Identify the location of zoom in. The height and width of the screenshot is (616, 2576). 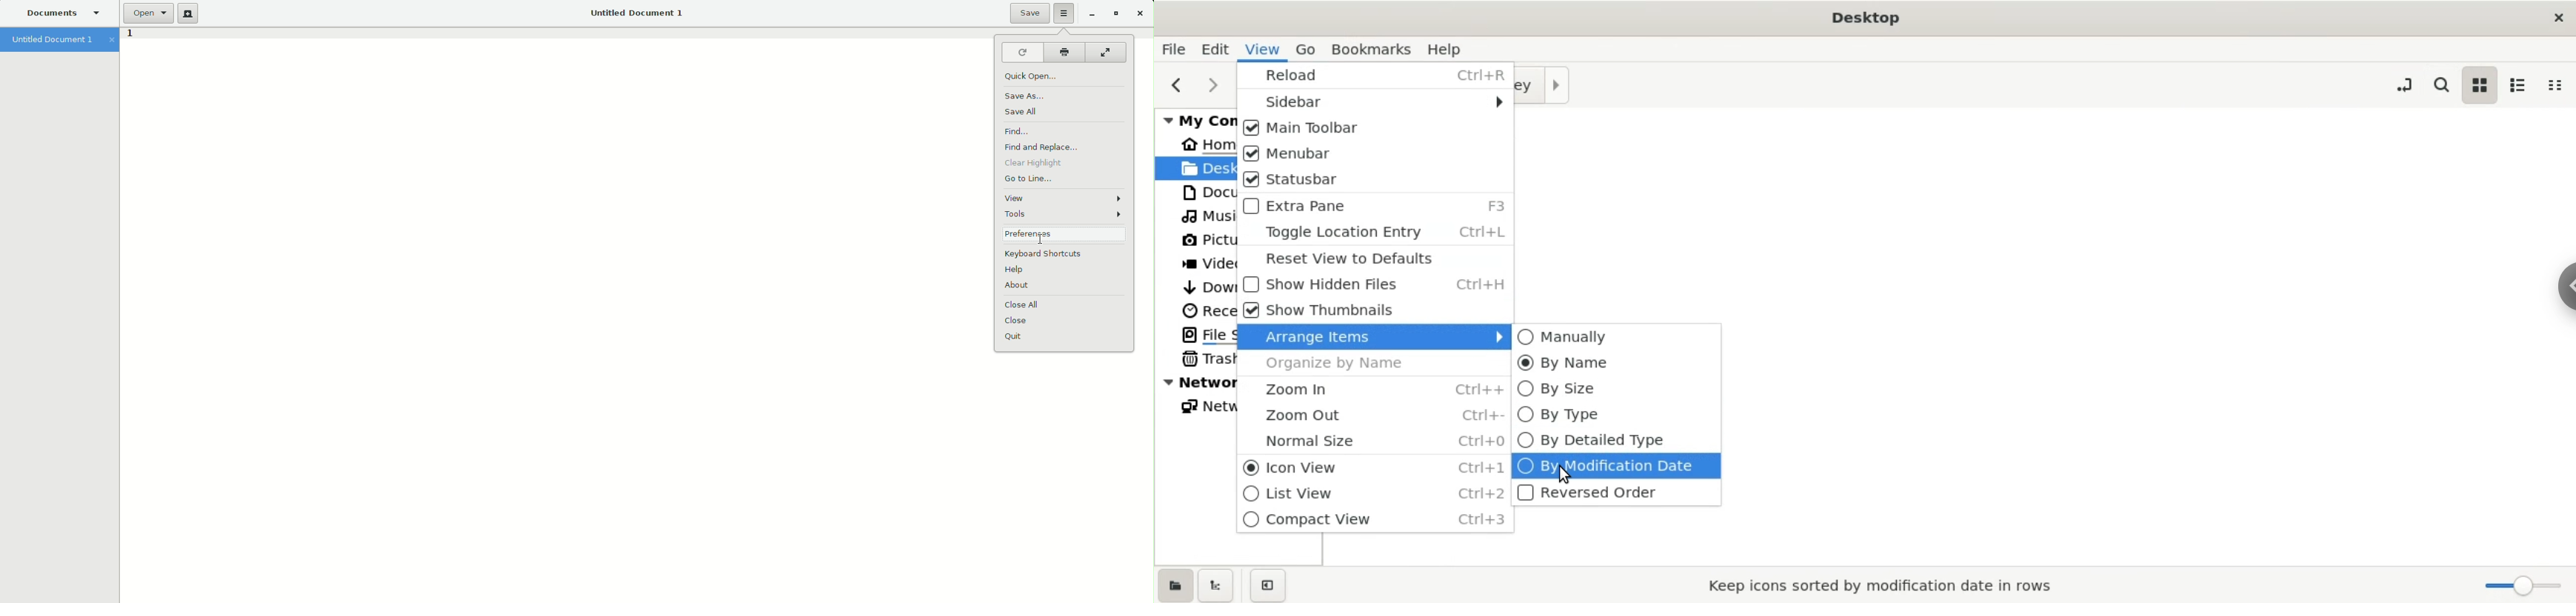
(1370, 390).